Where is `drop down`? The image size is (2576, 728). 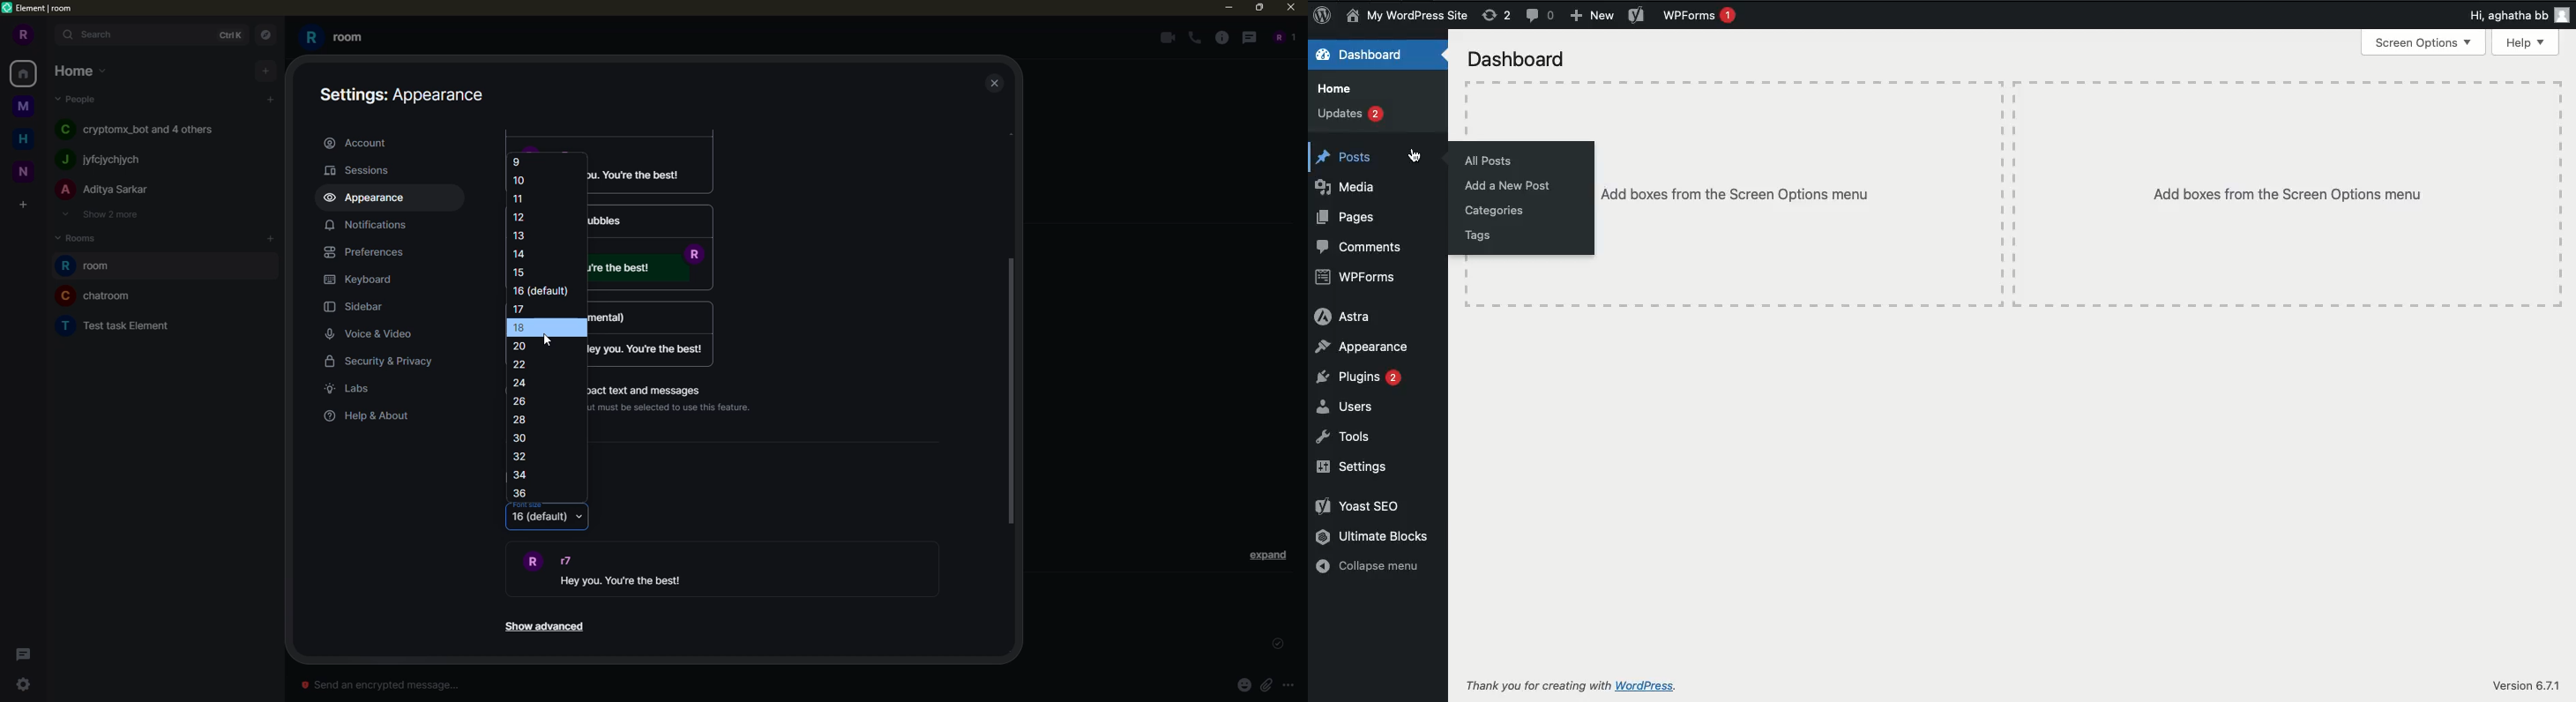 drop down is located at coordinates (581, 519).